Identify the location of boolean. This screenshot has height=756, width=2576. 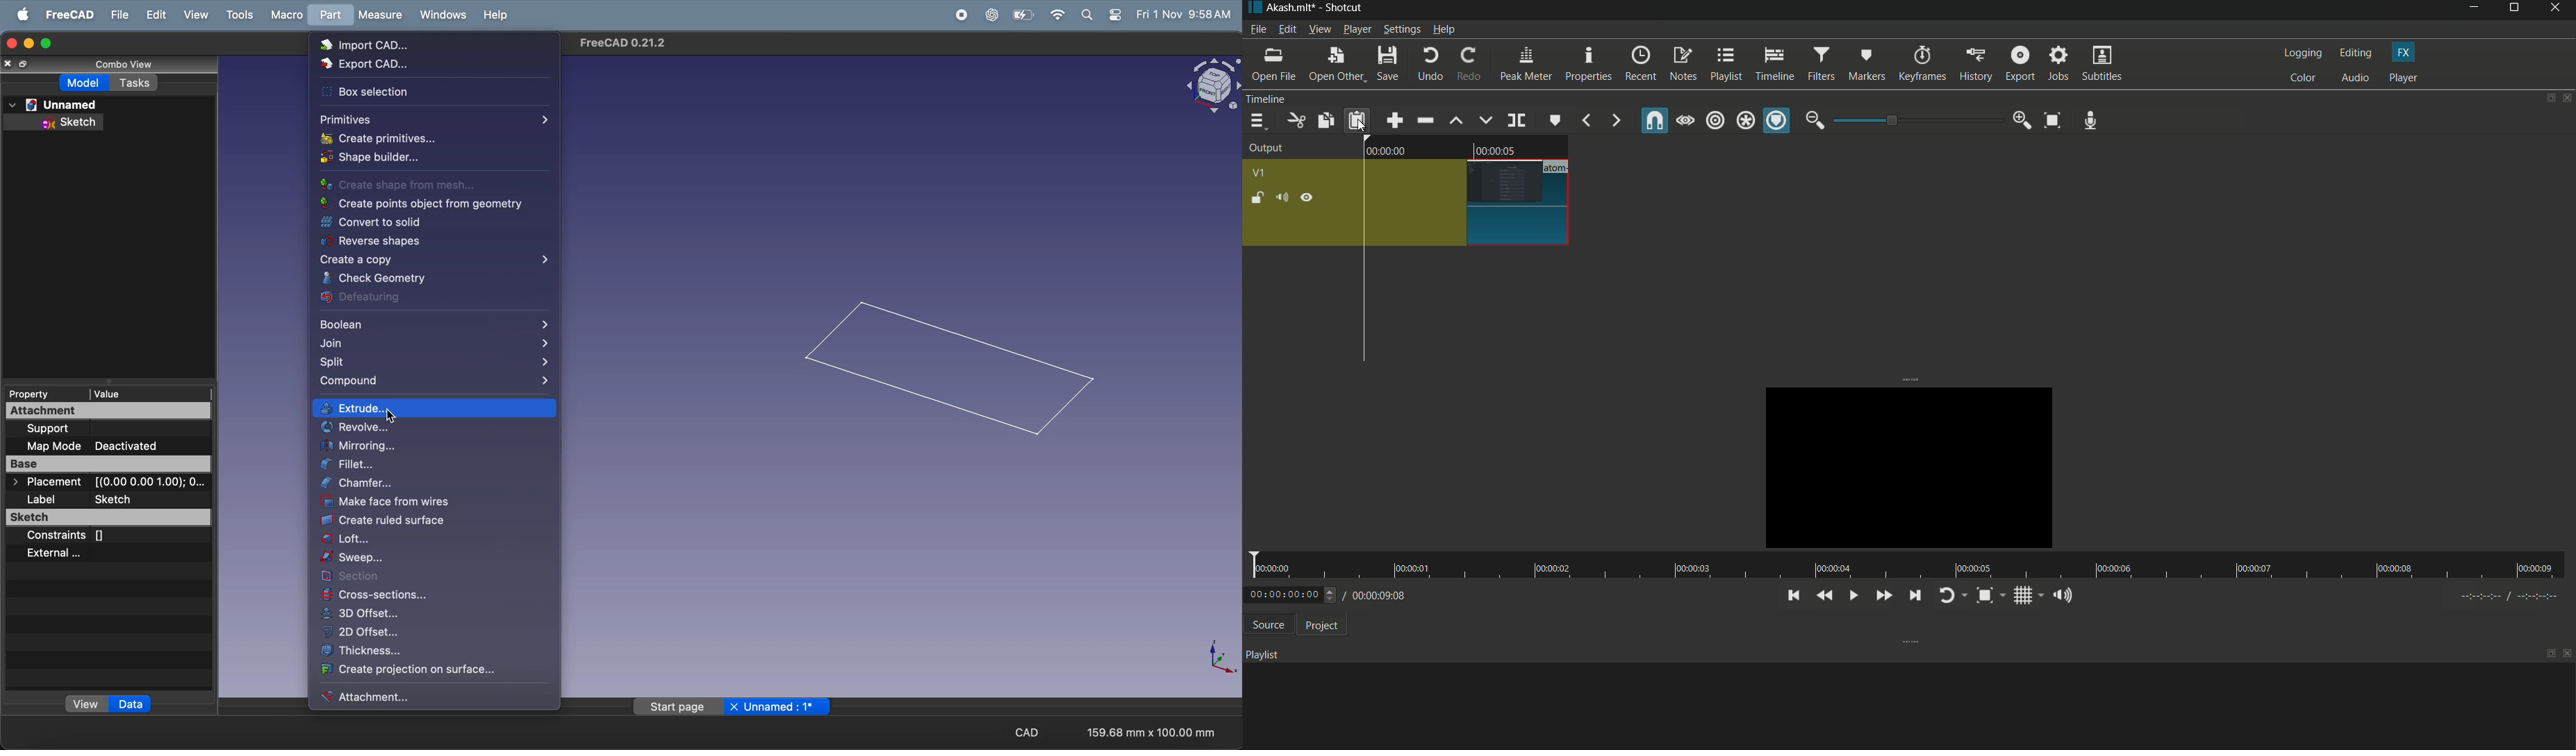
(434, 323).